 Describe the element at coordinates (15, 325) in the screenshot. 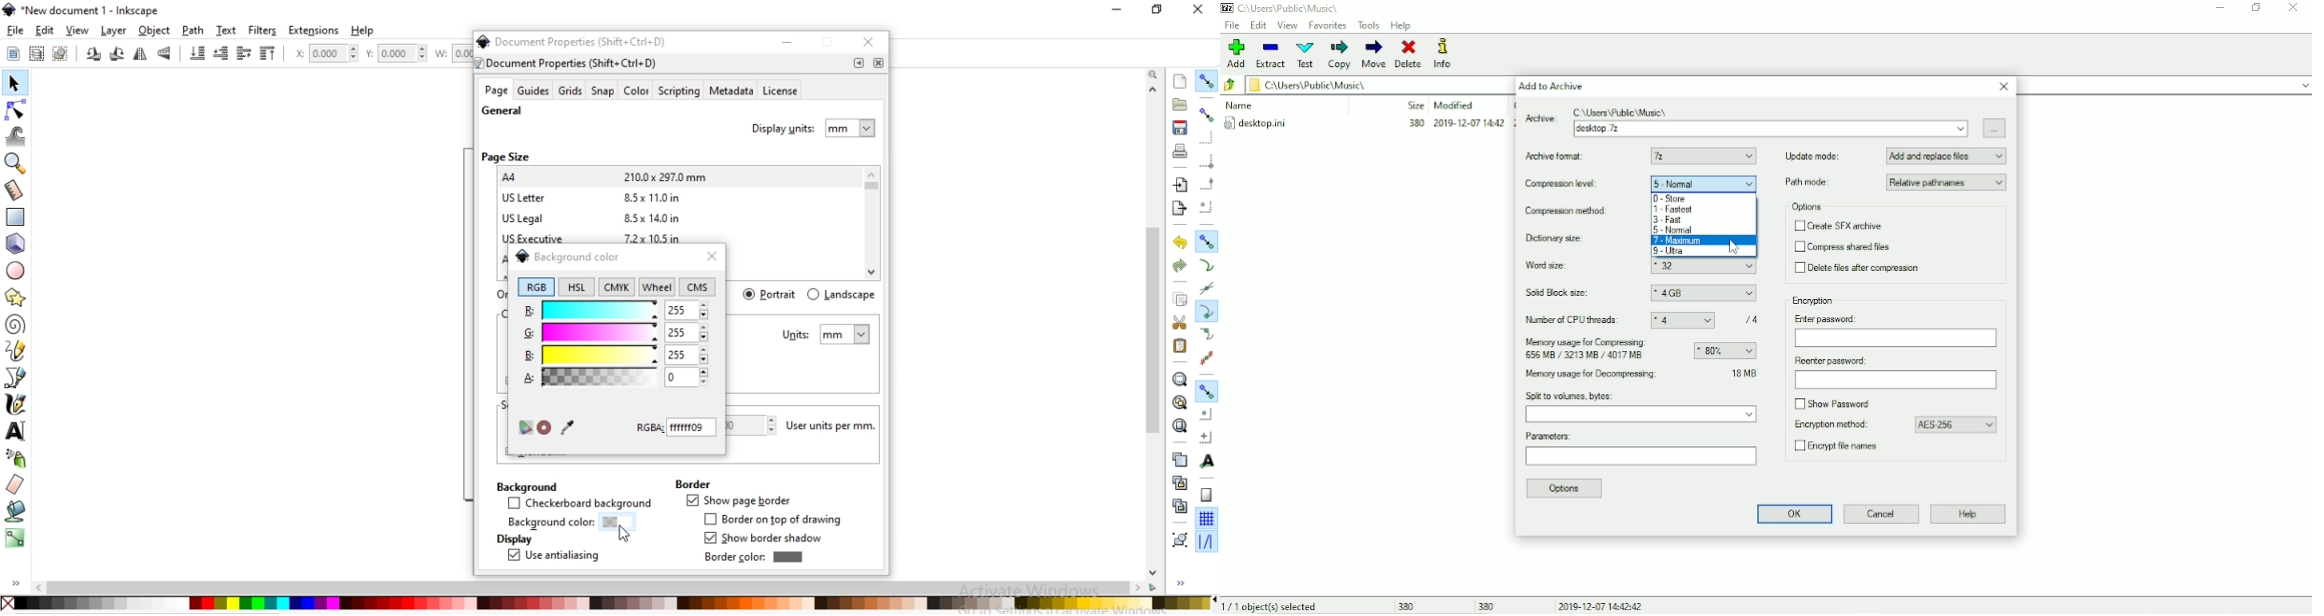

I see `create spirals` at that location.